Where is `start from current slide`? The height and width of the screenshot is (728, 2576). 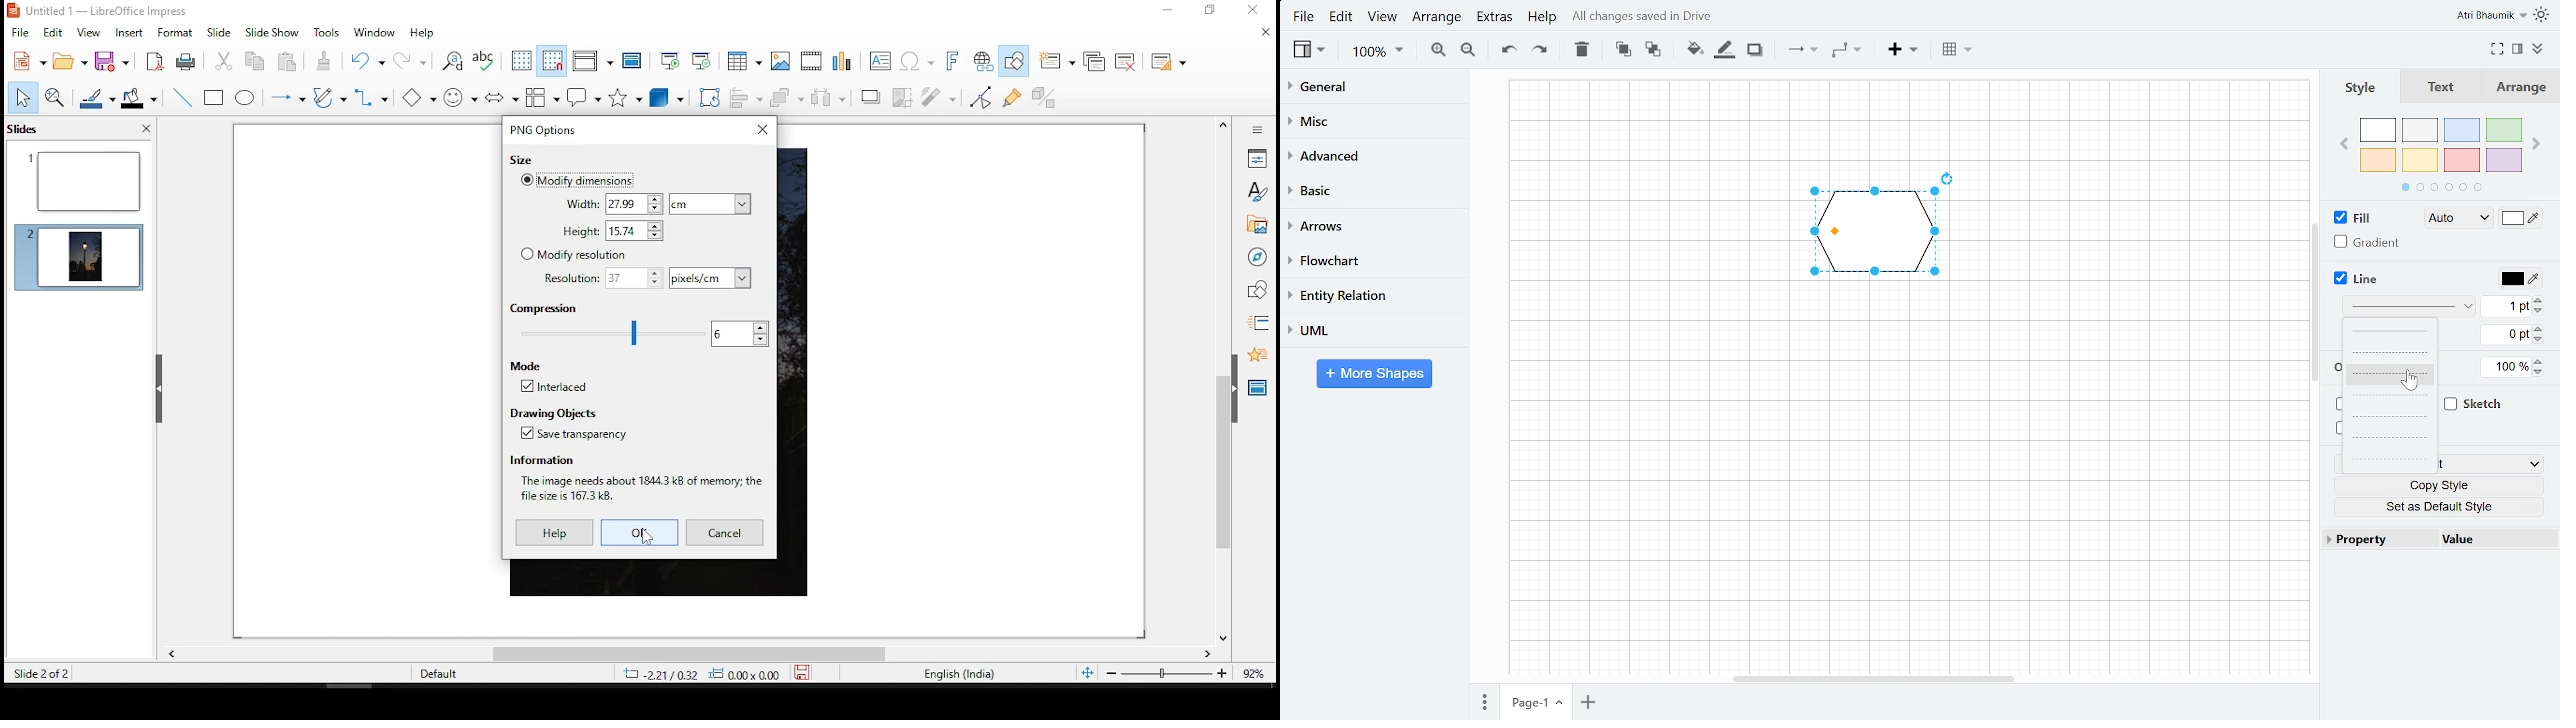 start from current slide is located at coordinates (703, 59).